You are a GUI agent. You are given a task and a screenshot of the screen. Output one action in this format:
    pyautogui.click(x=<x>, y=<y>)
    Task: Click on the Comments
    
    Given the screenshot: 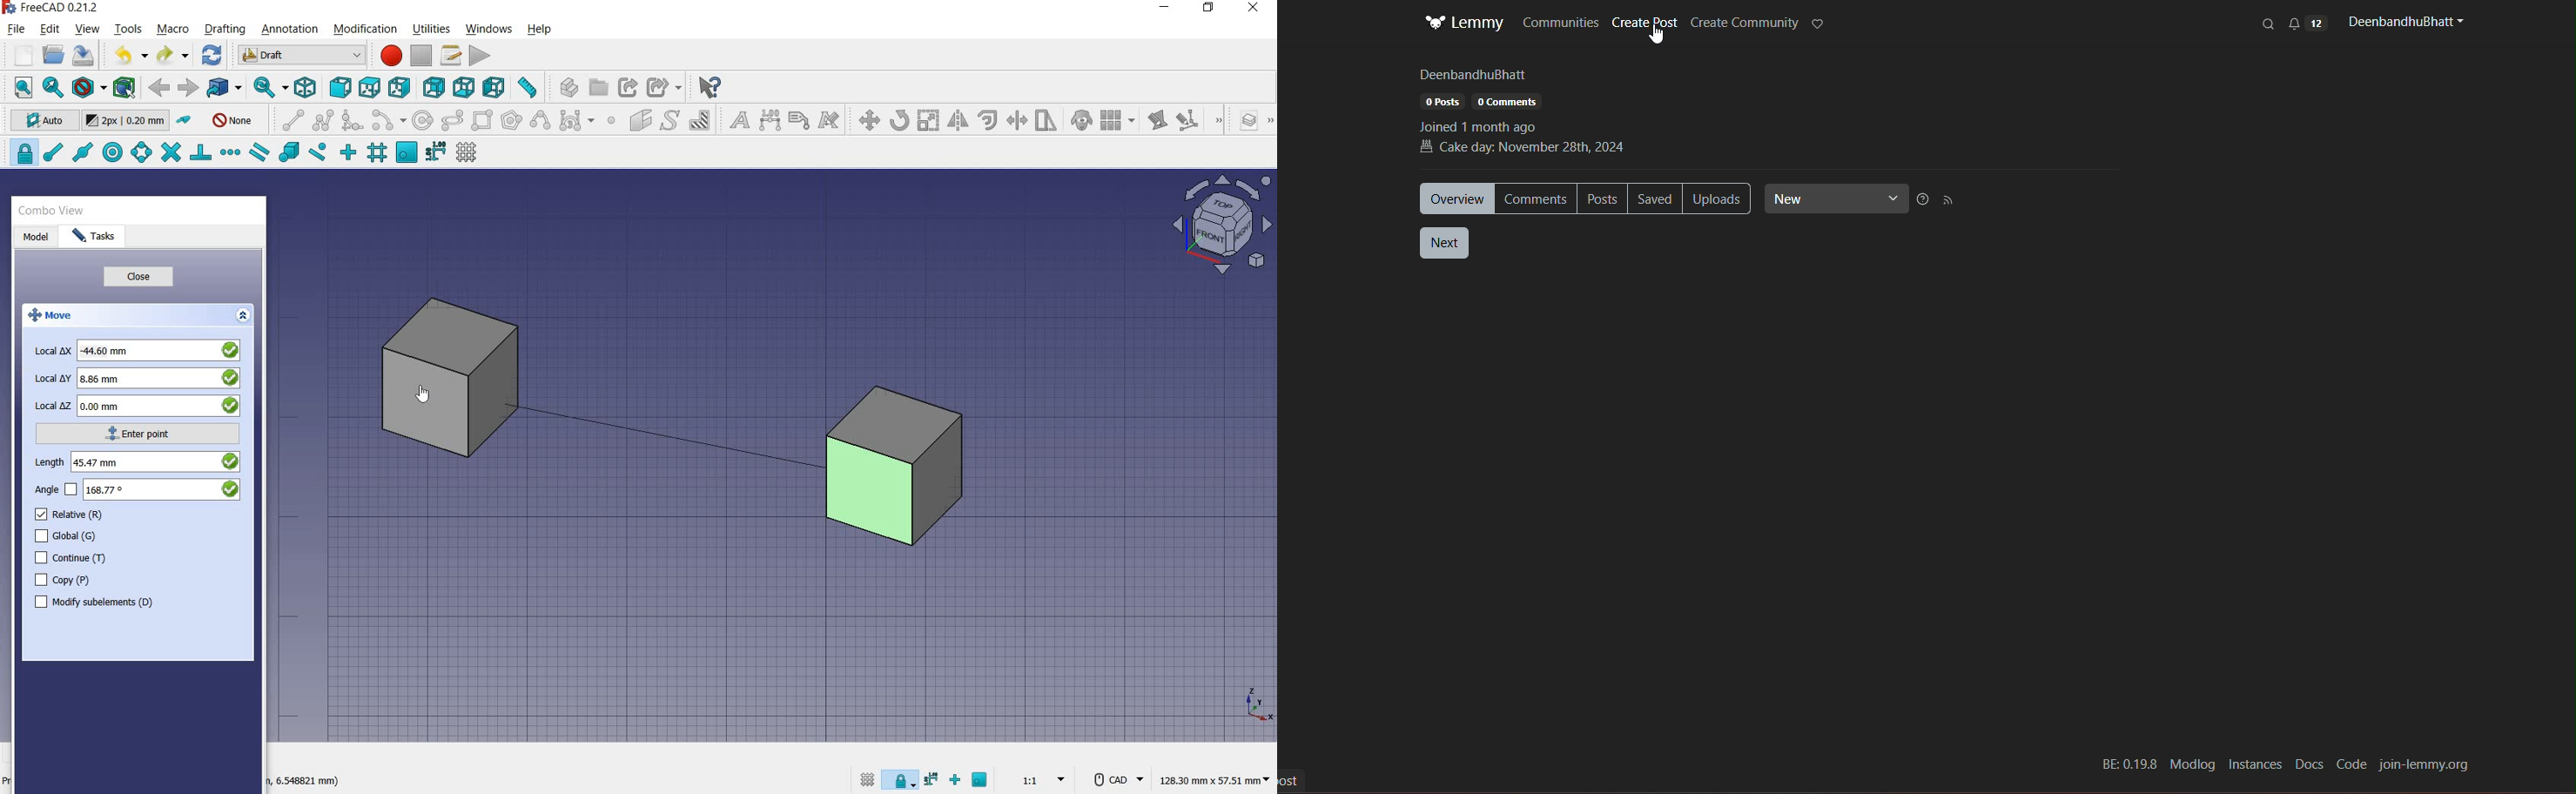 What is the action you would take?
    pyautogui.click(x=1537, y=198)
    